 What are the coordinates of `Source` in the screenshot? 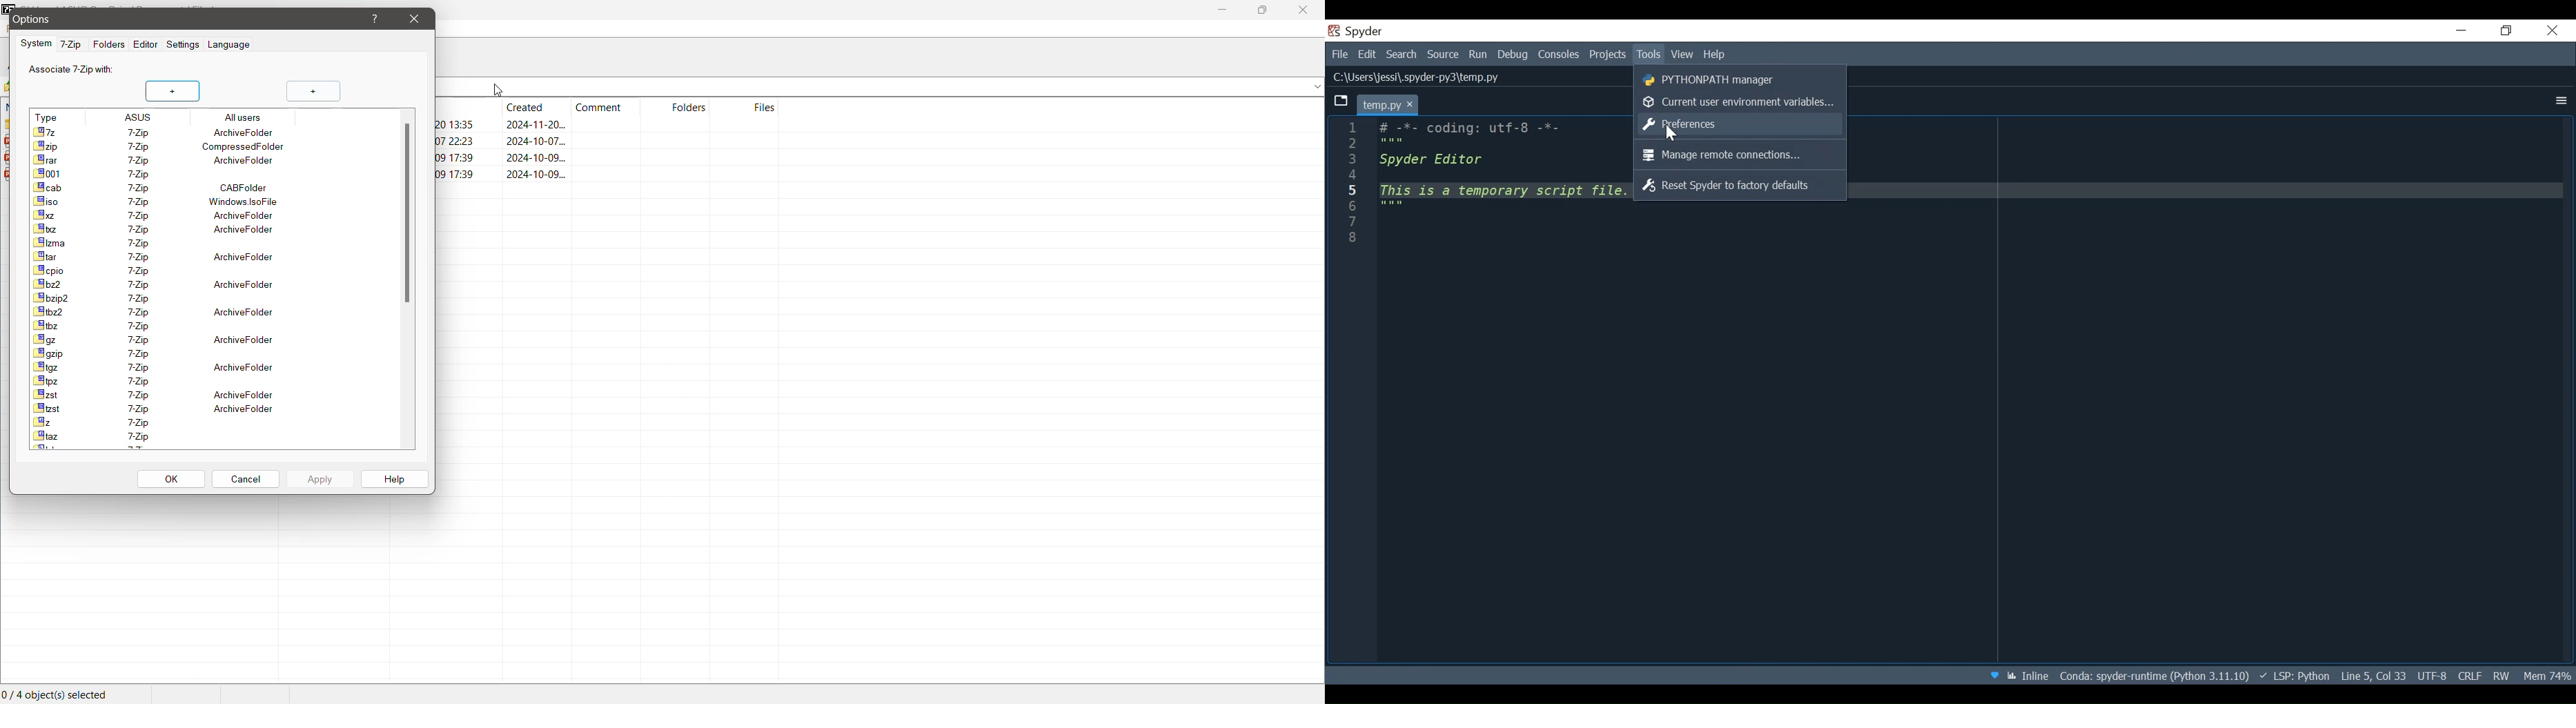 It's located at (1443, 54).